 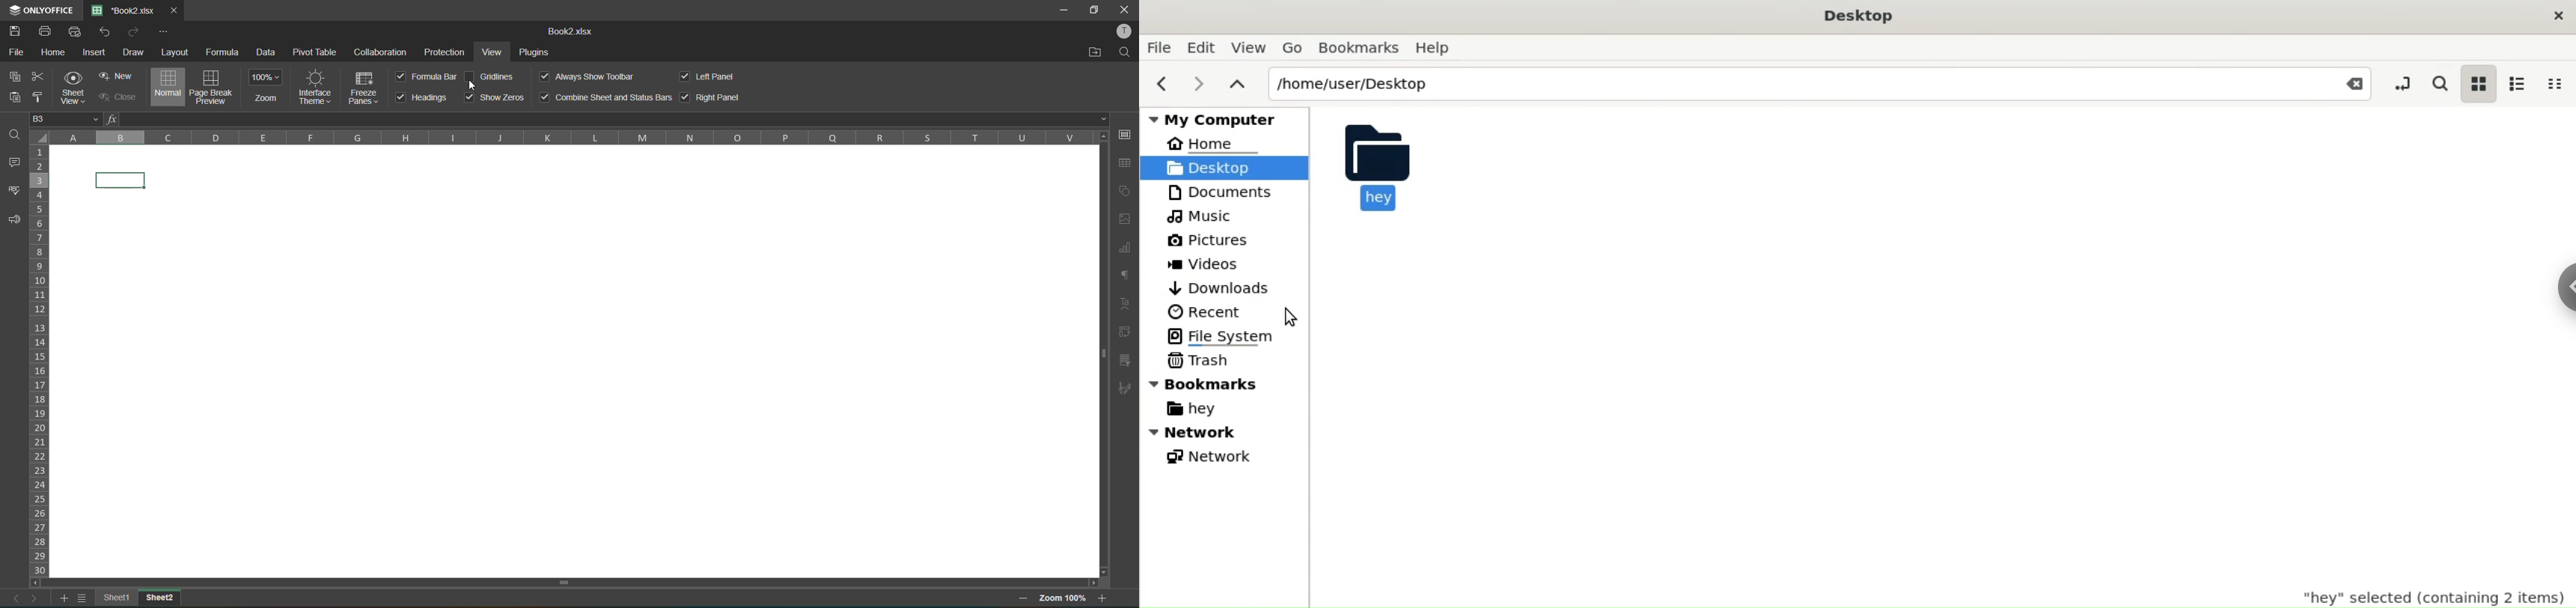 I want to click on images, so click(x=1125, y=220).